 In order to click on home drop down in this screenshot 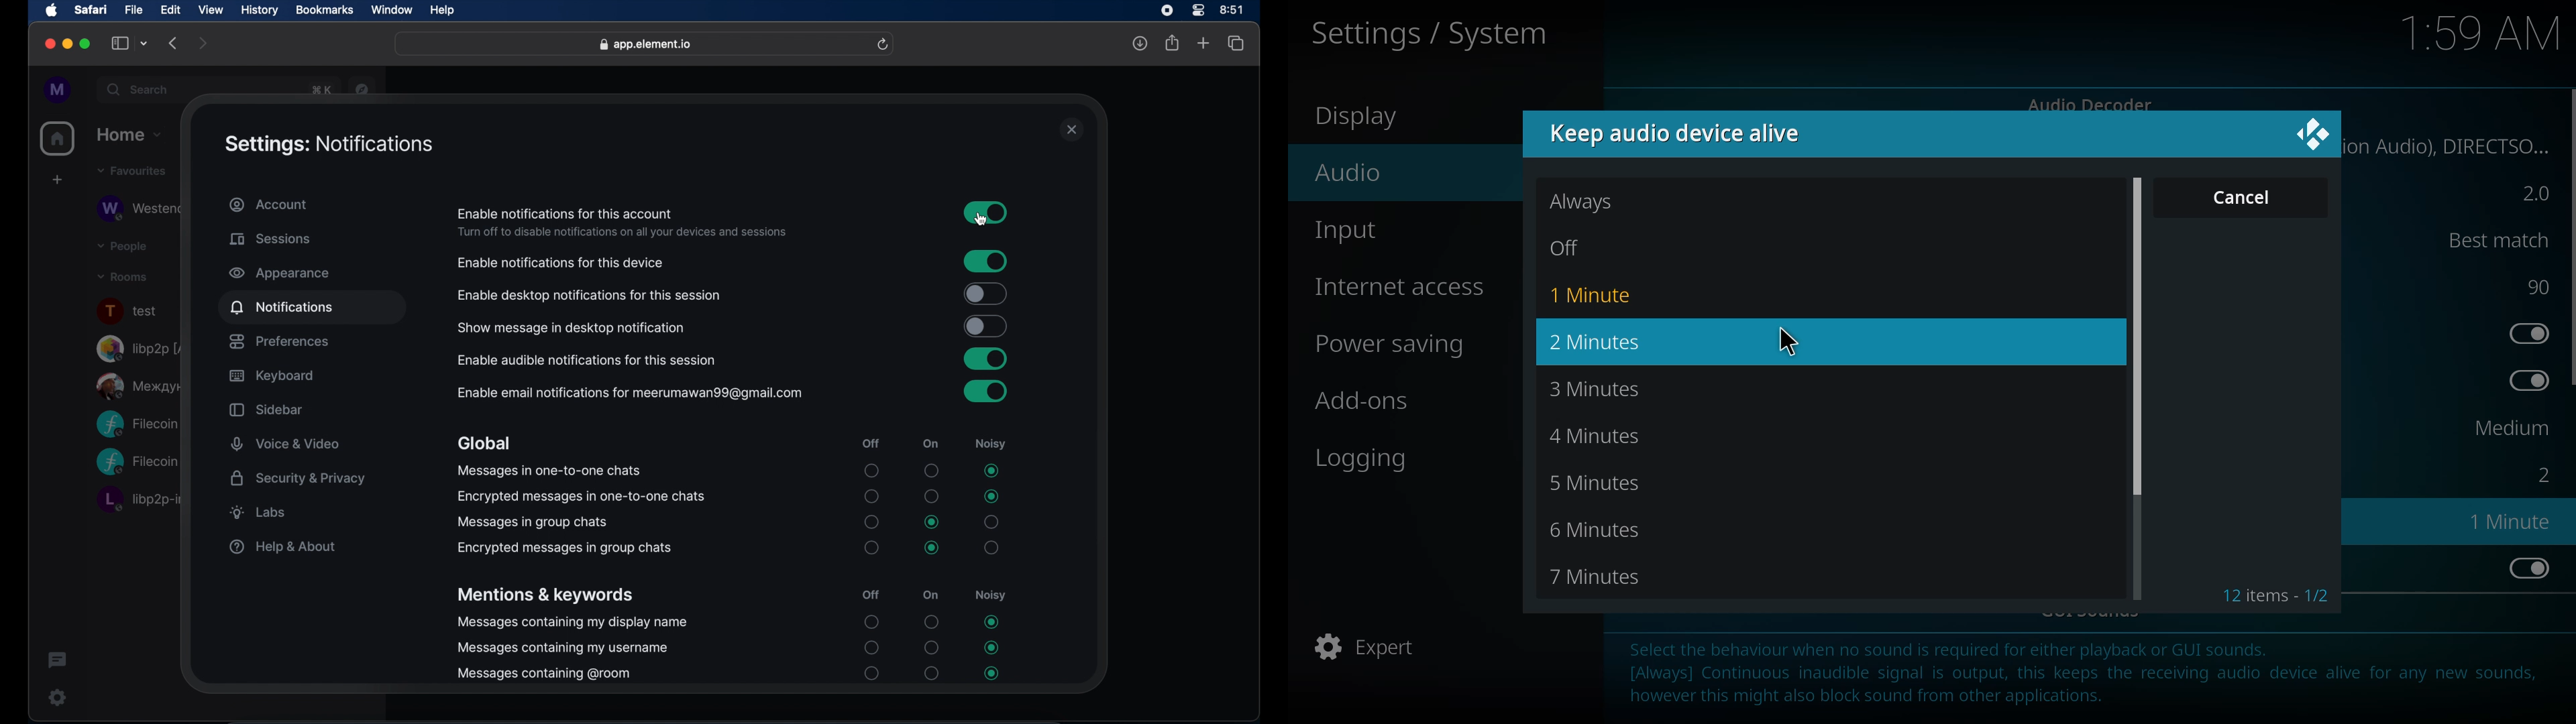, I will do `click(129, 134)`.